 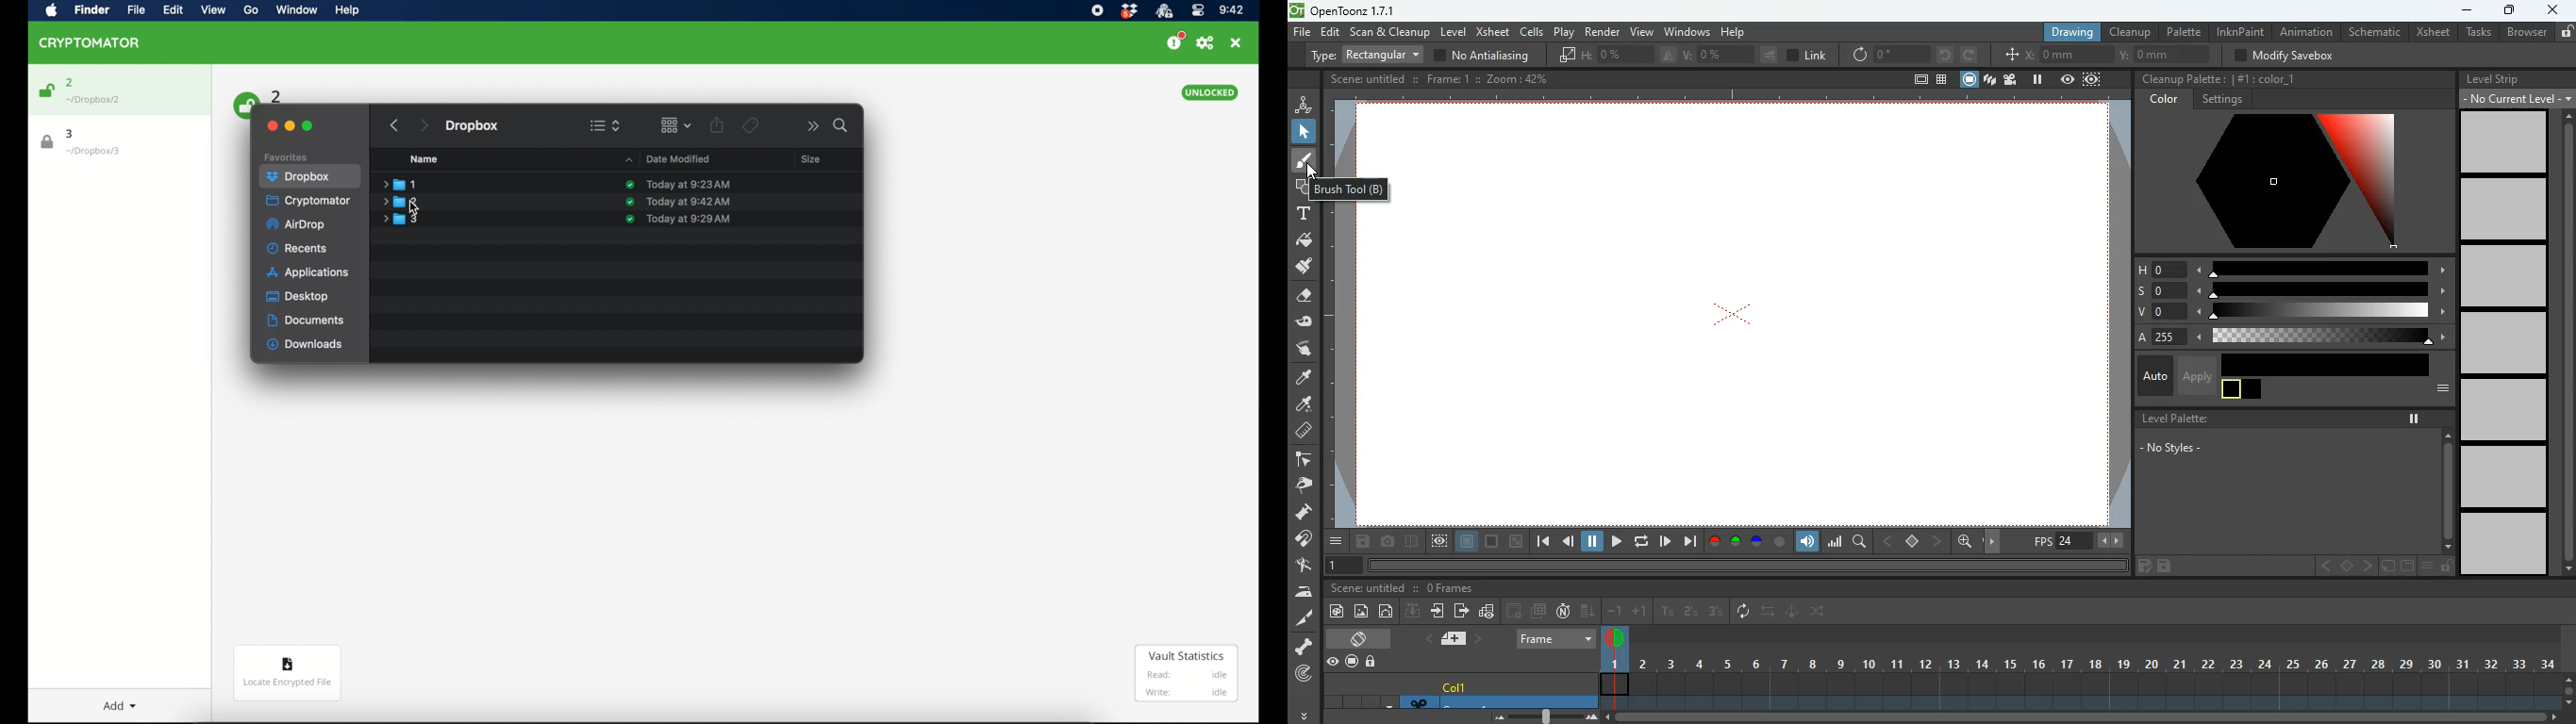 What do you see at coordinates (412, 206) in the screenshot?
I see `cursor` at bounding box center [412, 206].